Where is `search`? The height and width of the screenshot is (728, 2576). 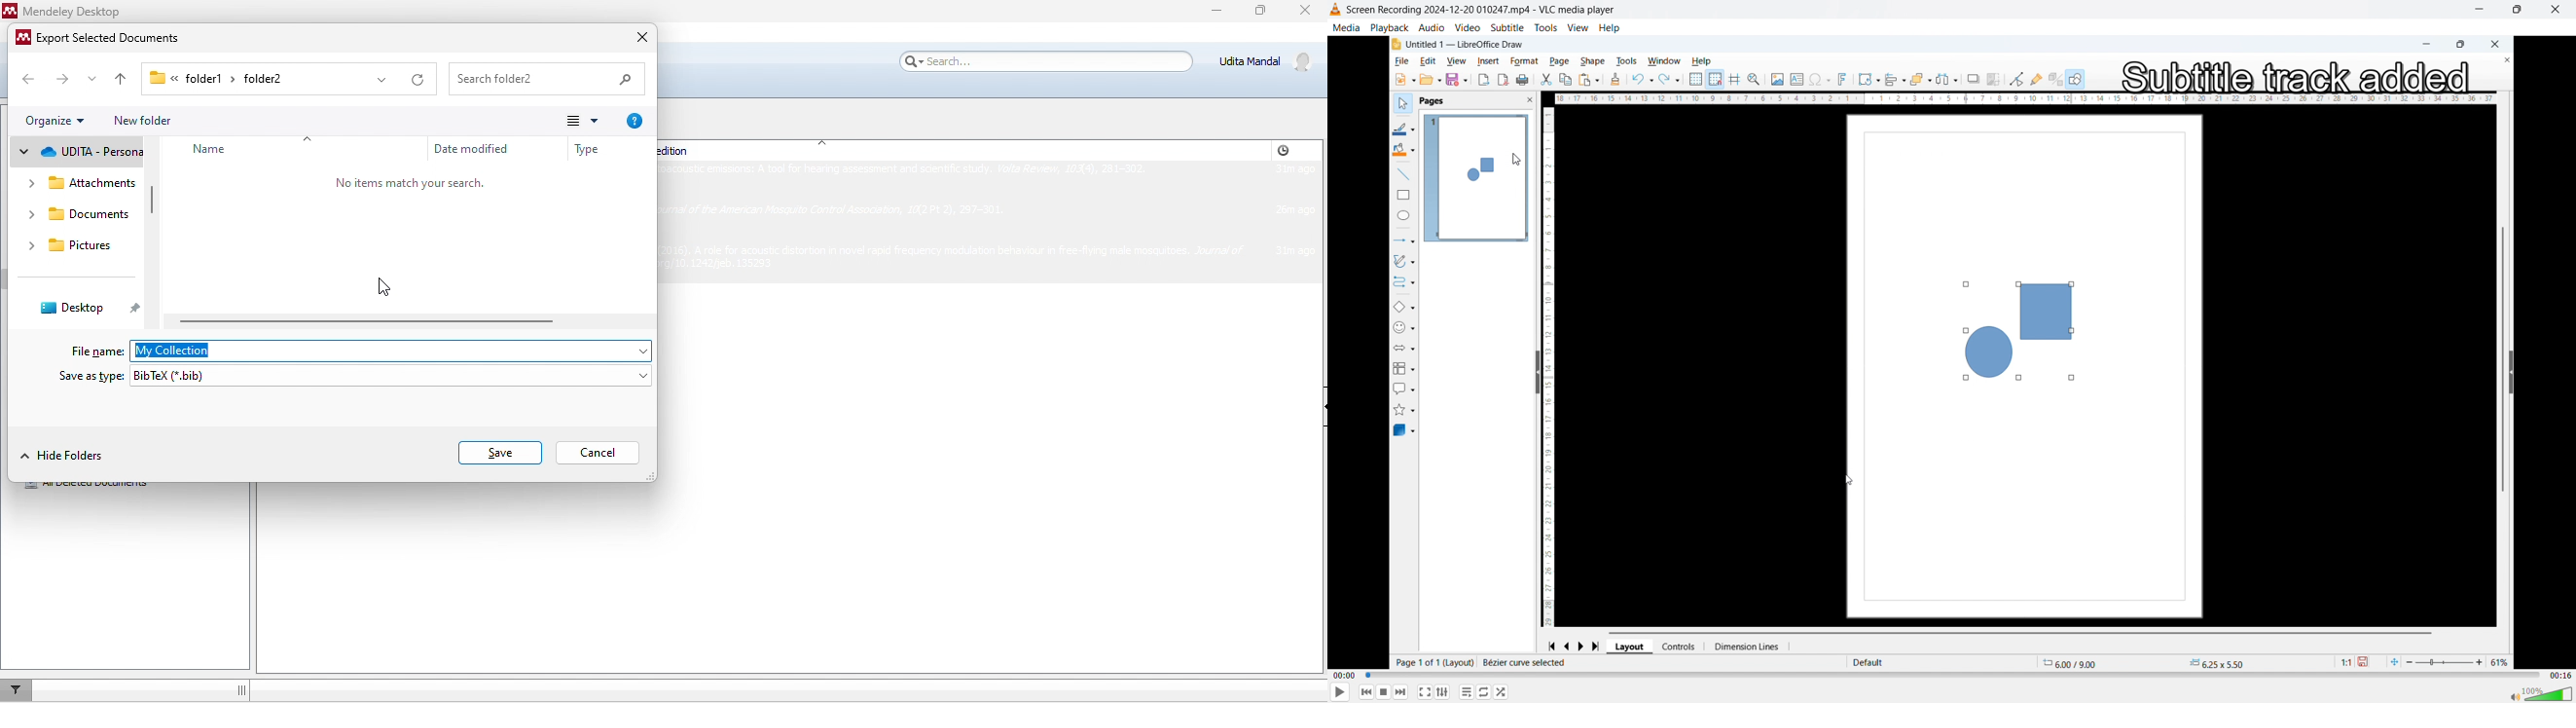
search is located at coordinates (1042, 61).